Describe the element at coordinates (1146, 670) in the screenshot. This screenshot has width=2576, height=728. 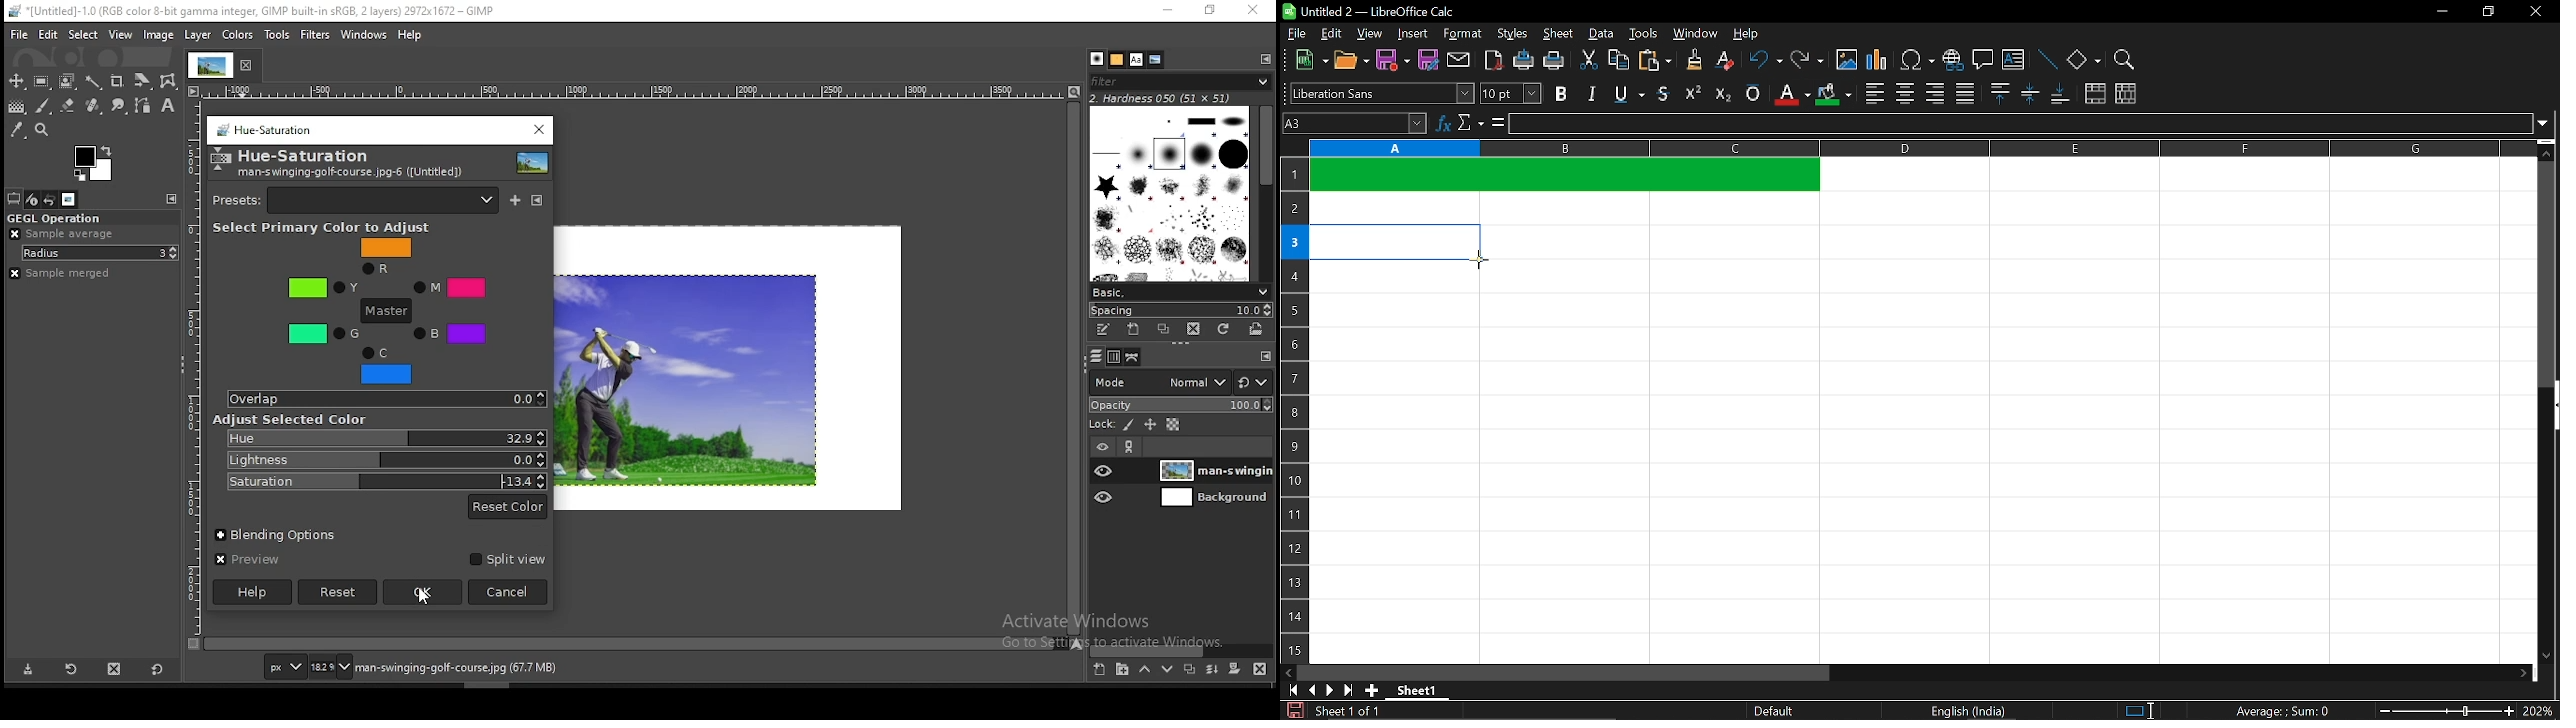
I see `move layer on step up` at that location.